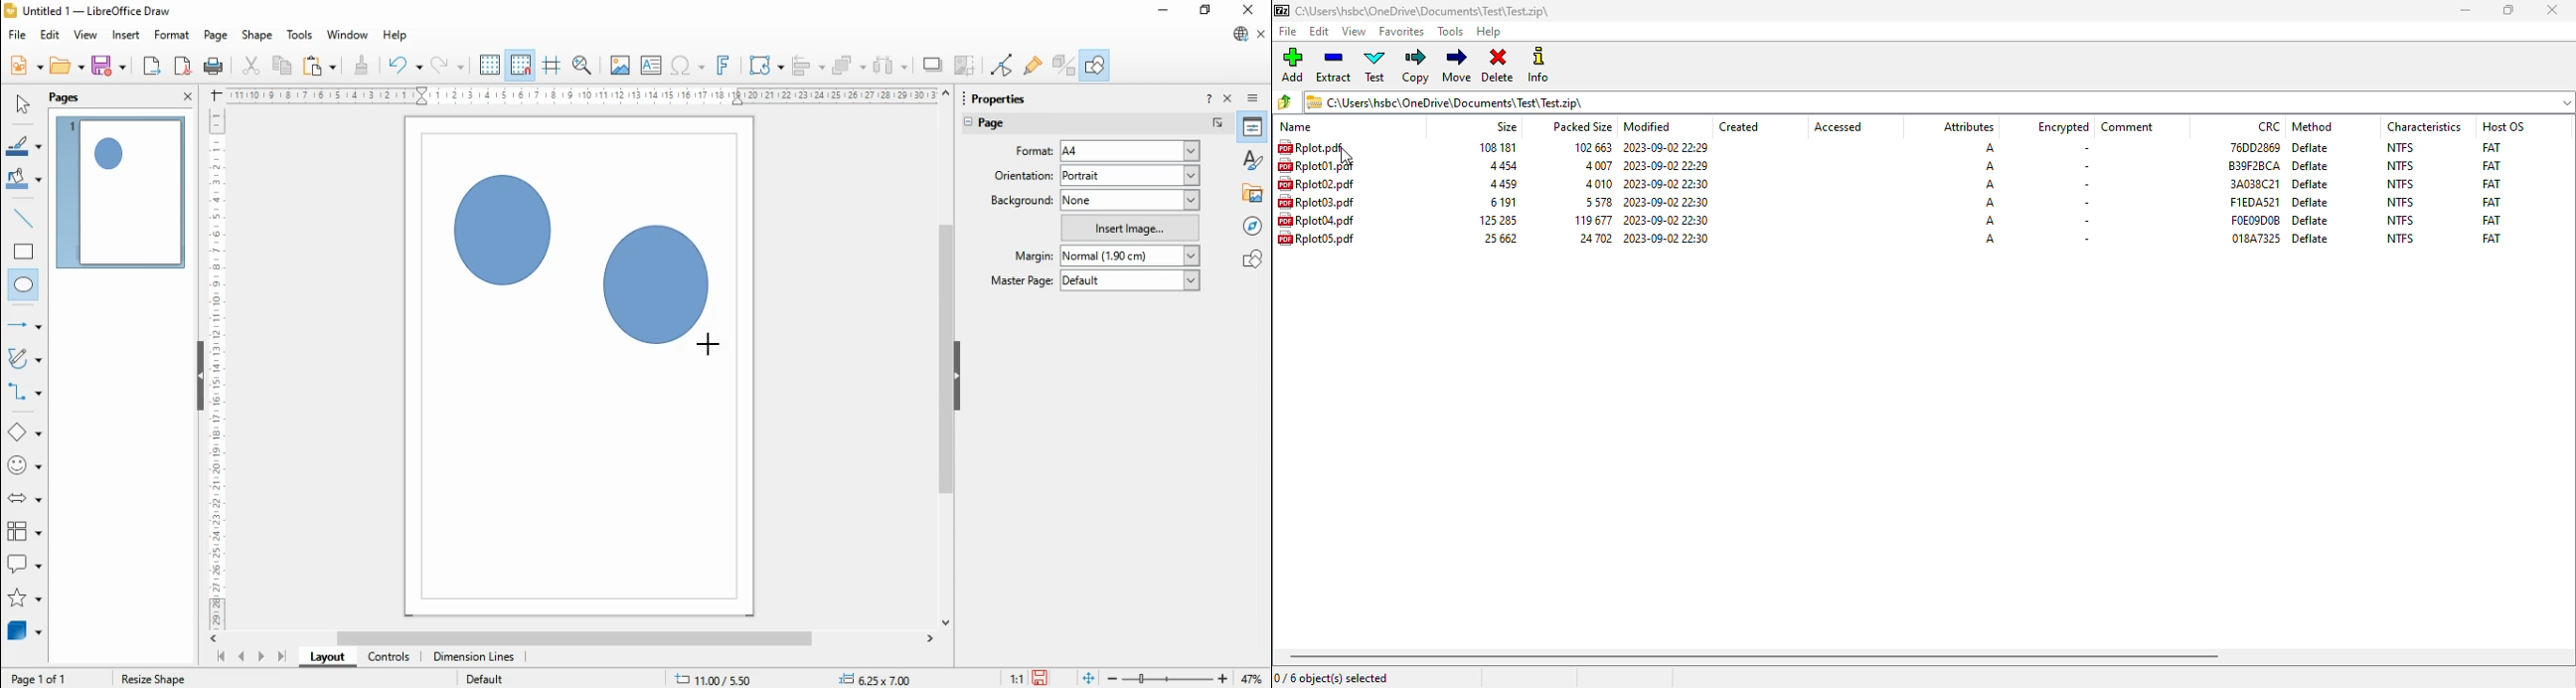 The image size is (2576, 700). Describe the element at coordinates (1165, 10) in the screenshot. I see `minimize` at that location.